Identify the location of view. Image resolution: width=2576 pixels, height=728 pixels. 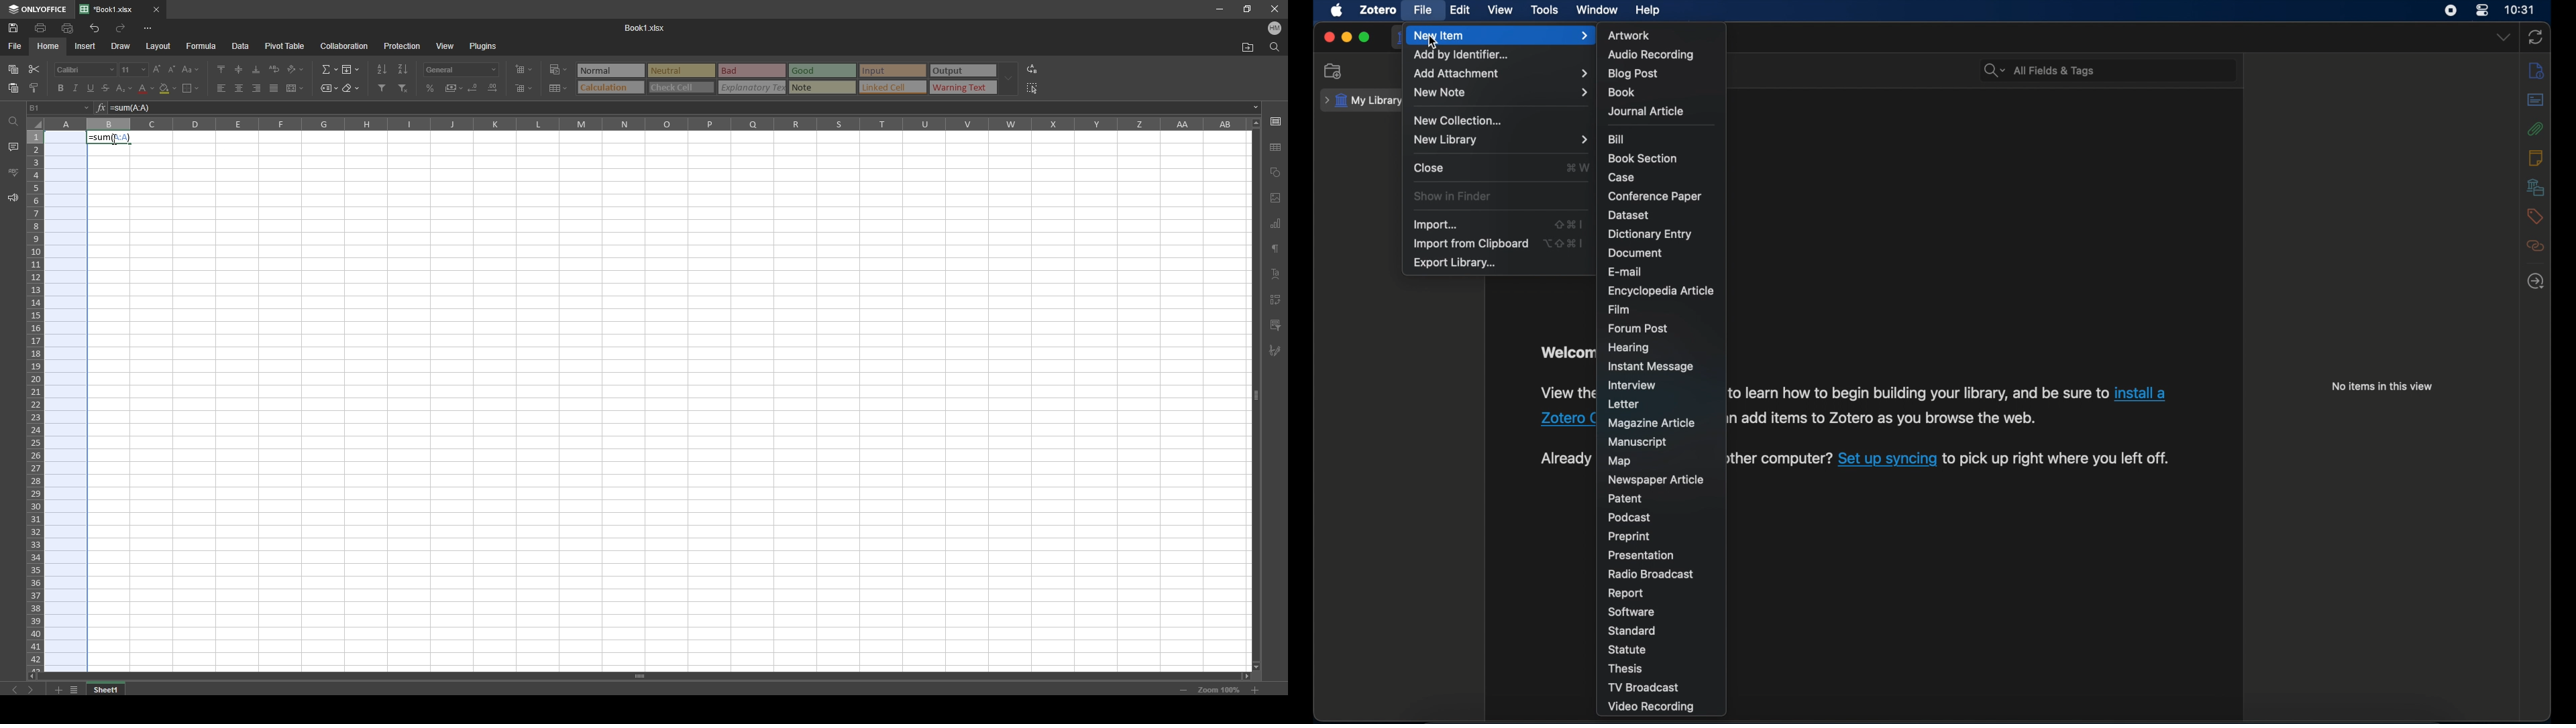
(445, 46).